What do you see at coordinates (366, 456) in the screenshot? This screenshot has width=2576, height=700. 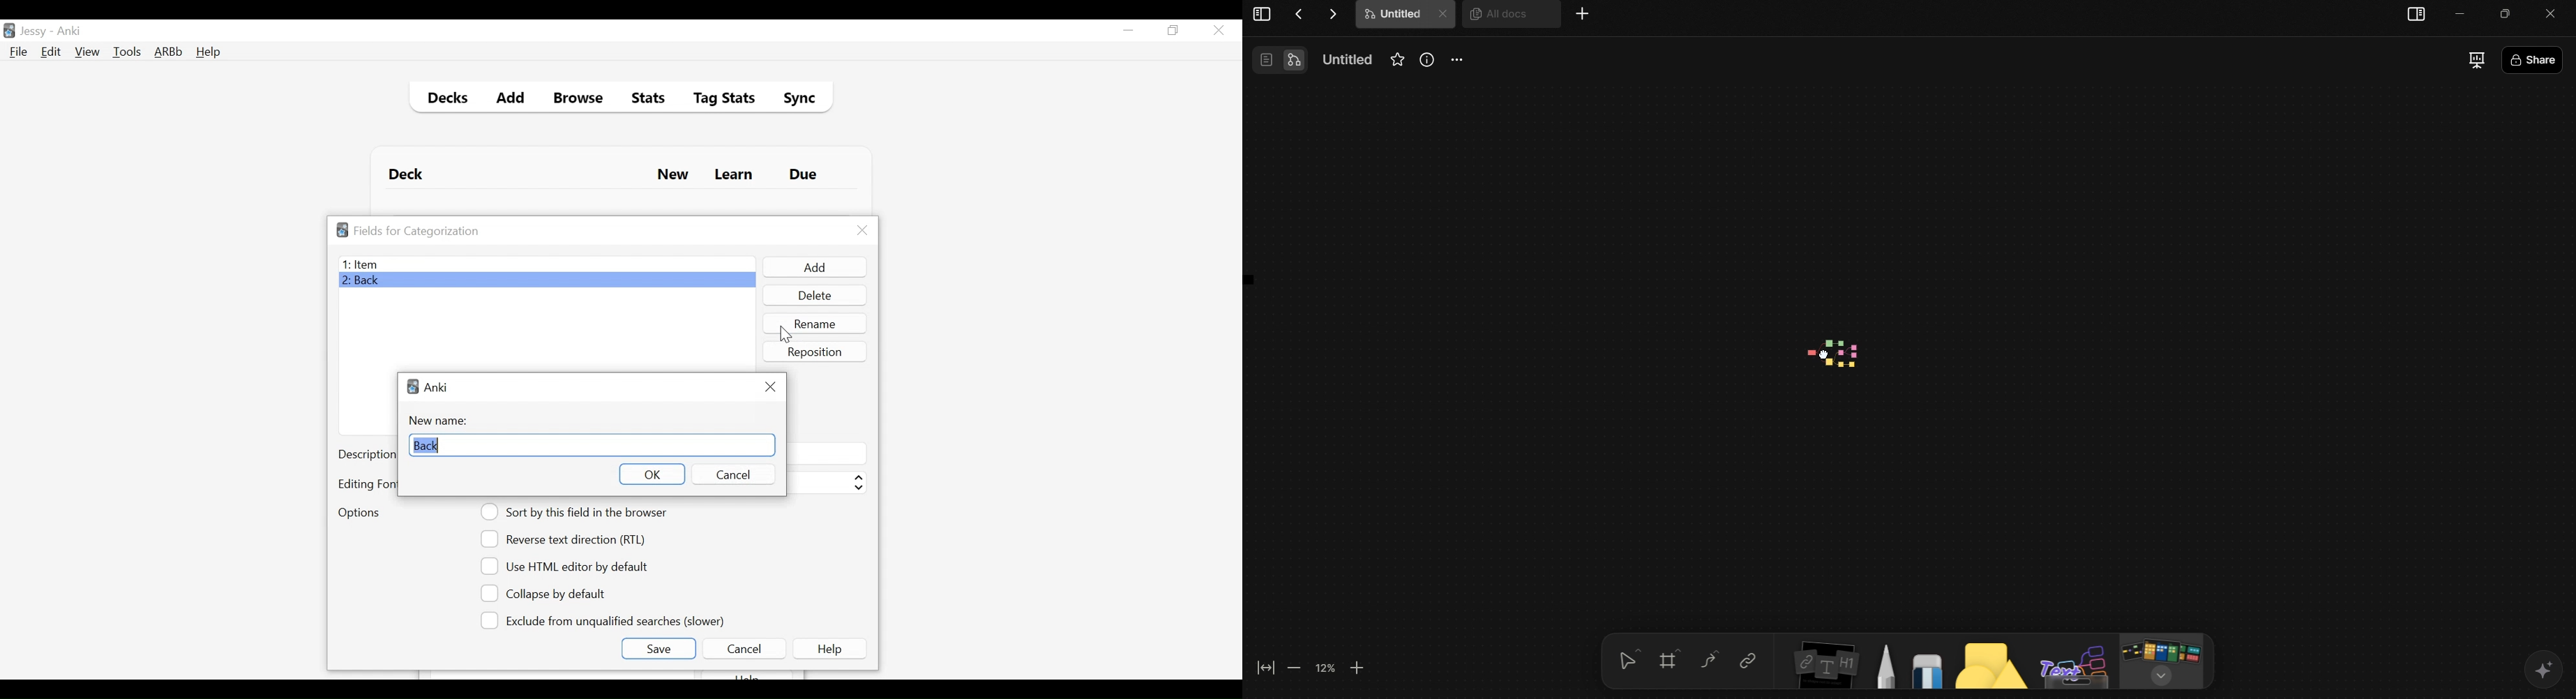 I see `Description` at bounding box center [366, 456].